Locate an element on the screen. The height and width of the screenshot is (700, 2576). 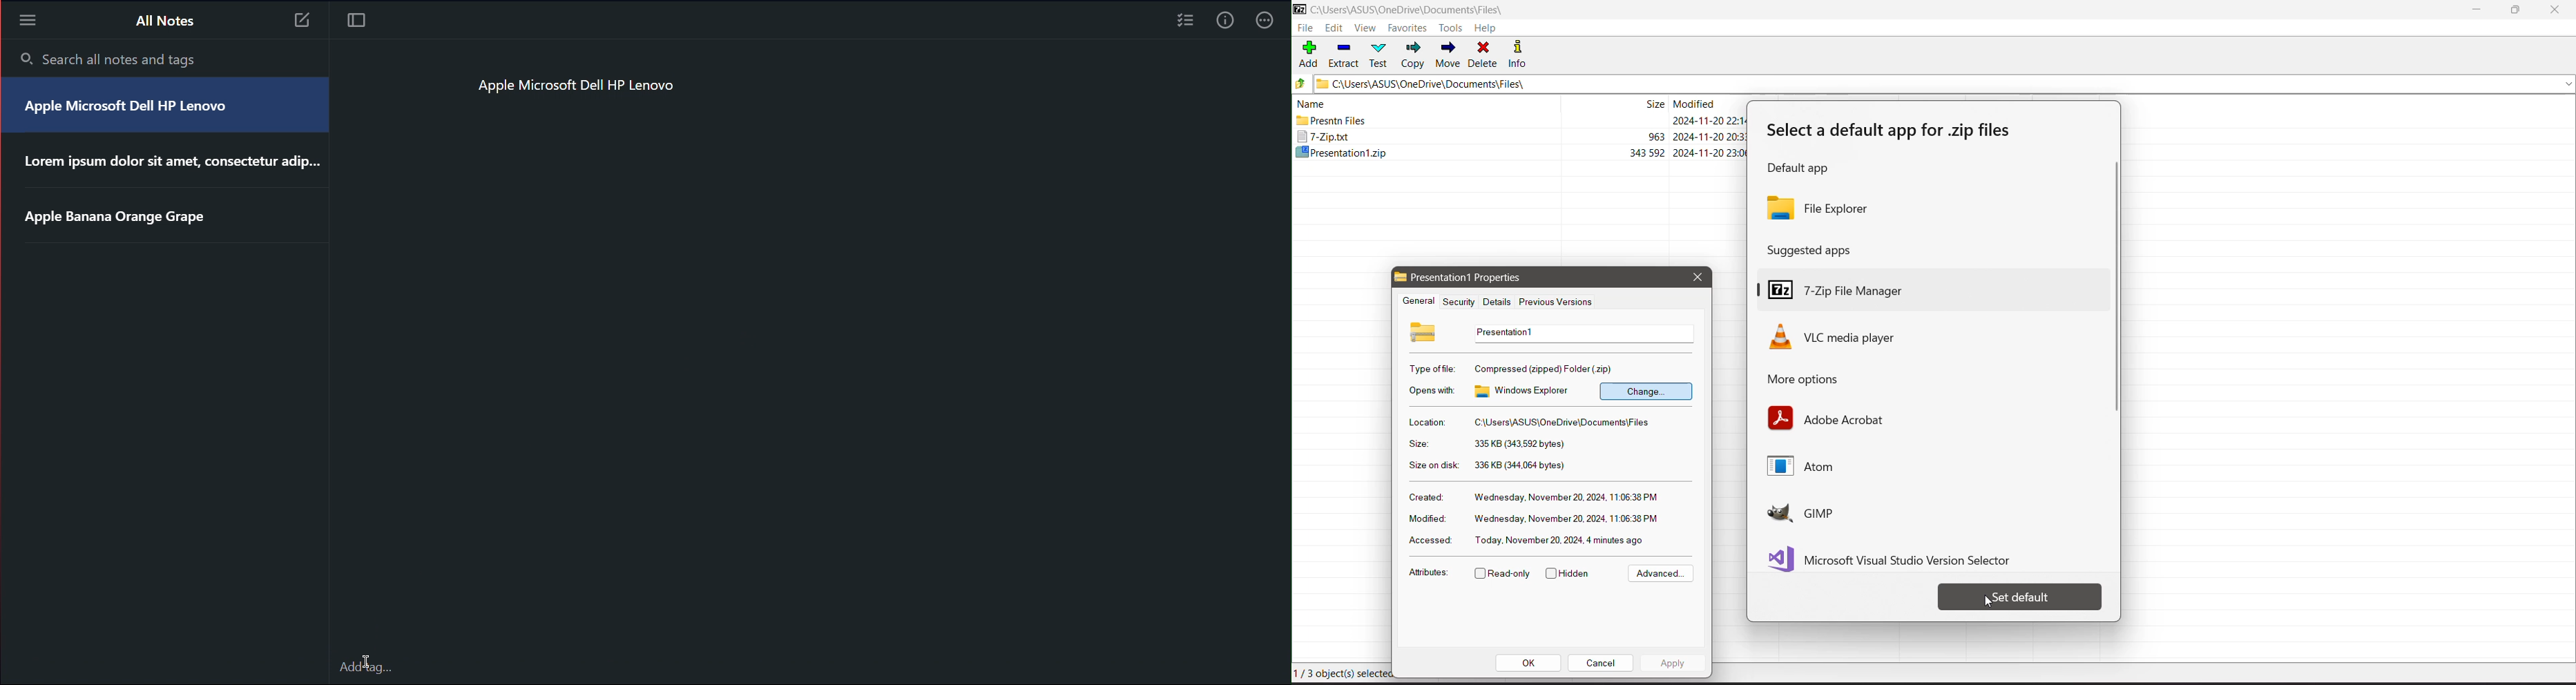
GIMP is located at coordinates (1843, 513).